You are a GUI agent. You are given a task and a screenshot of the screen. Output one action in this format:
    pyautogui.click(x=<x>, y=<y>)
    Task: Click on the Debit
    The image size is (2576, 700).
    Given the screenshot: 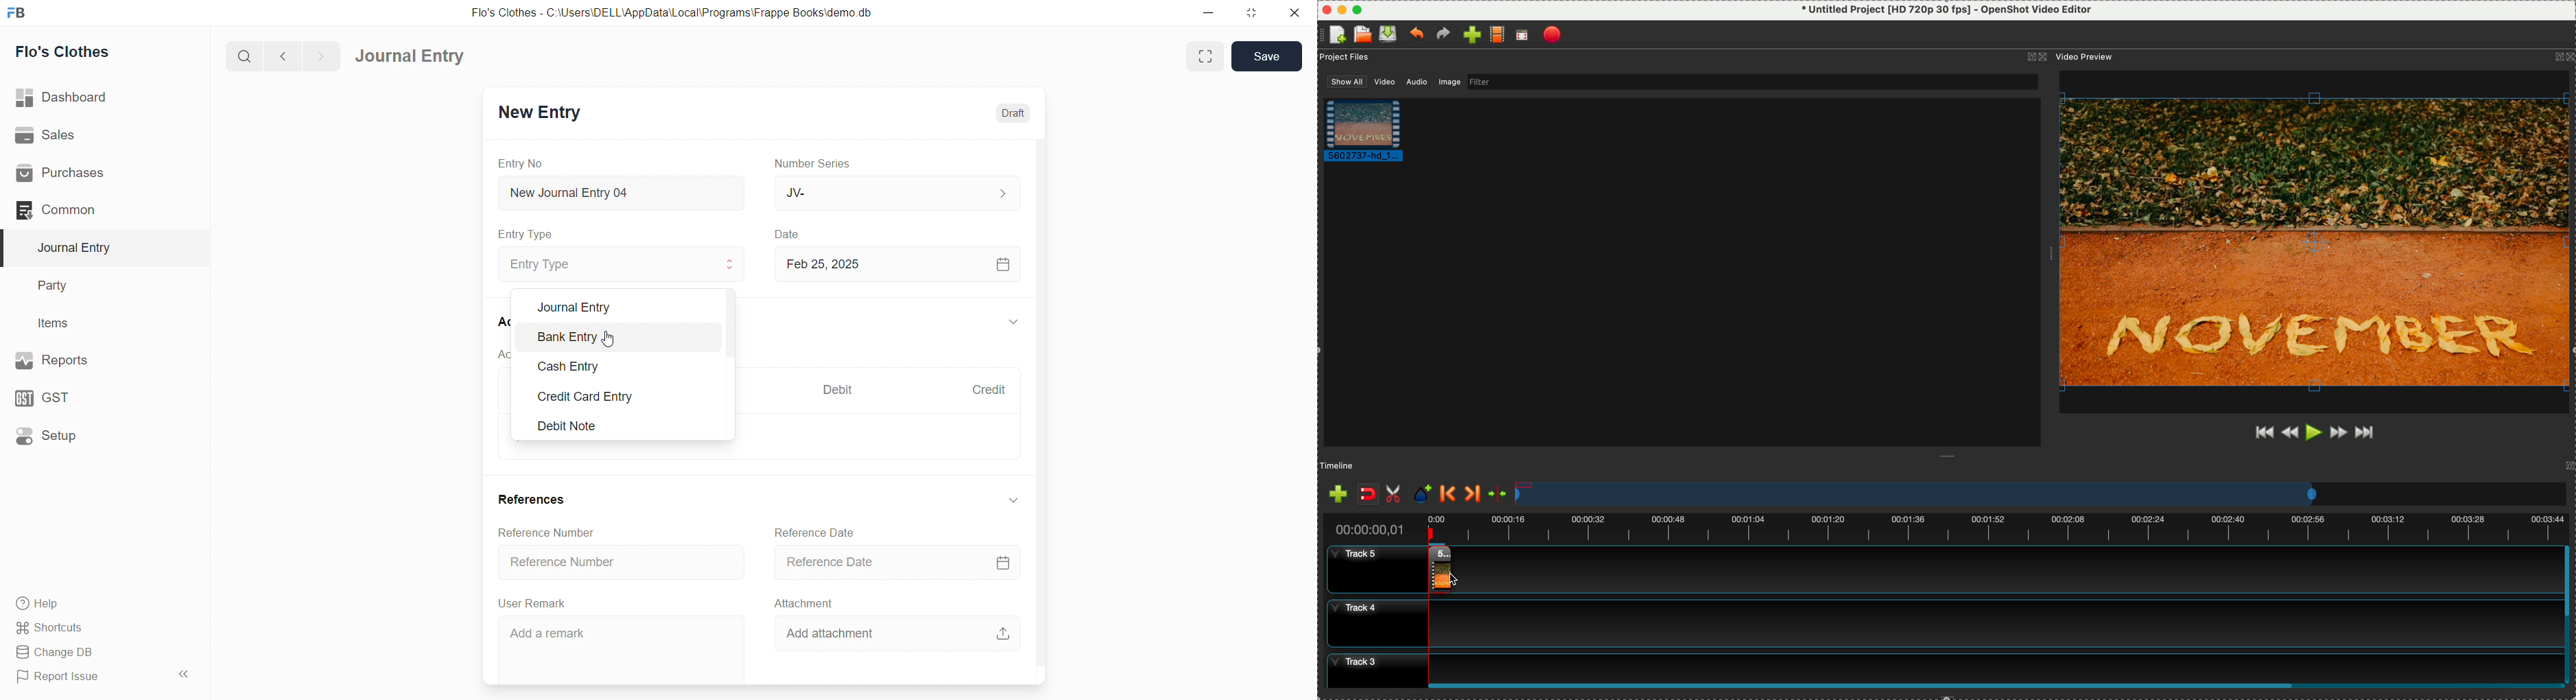 What is the action you would take?
    pyautogui.click(x=838, y=391)
    